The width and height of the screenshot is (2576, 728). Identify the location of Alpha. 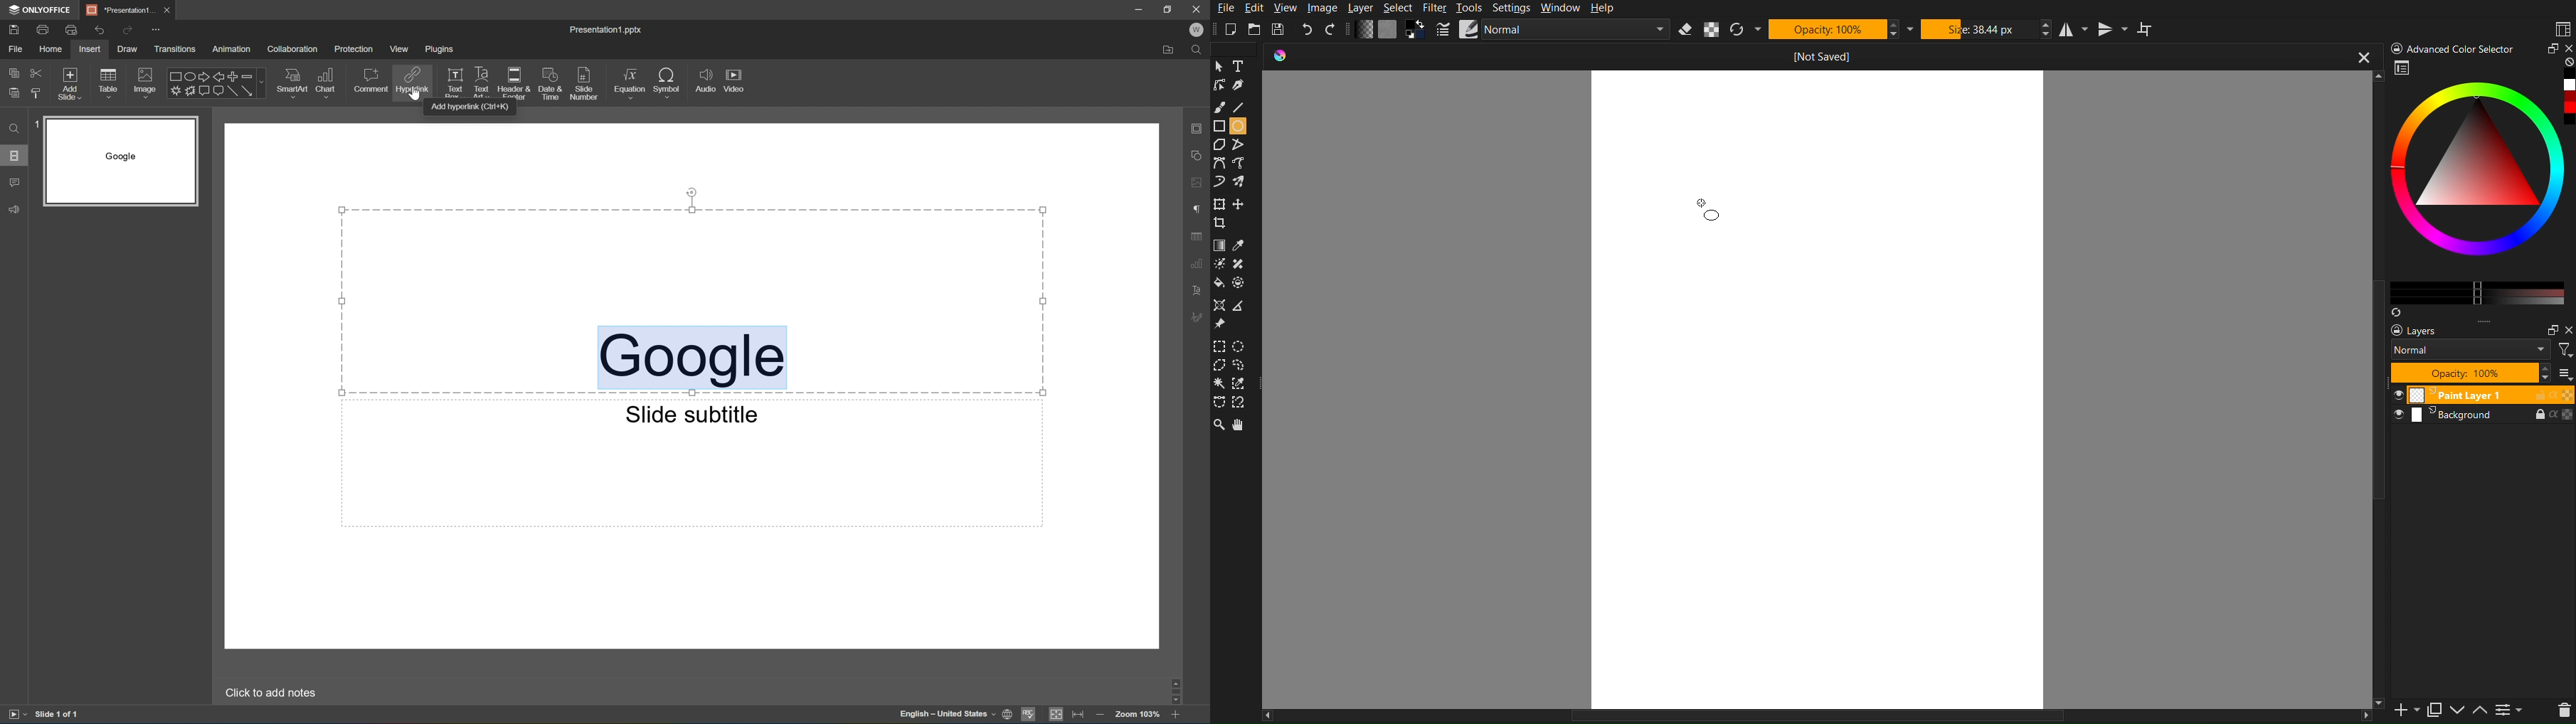
(1709, 31).